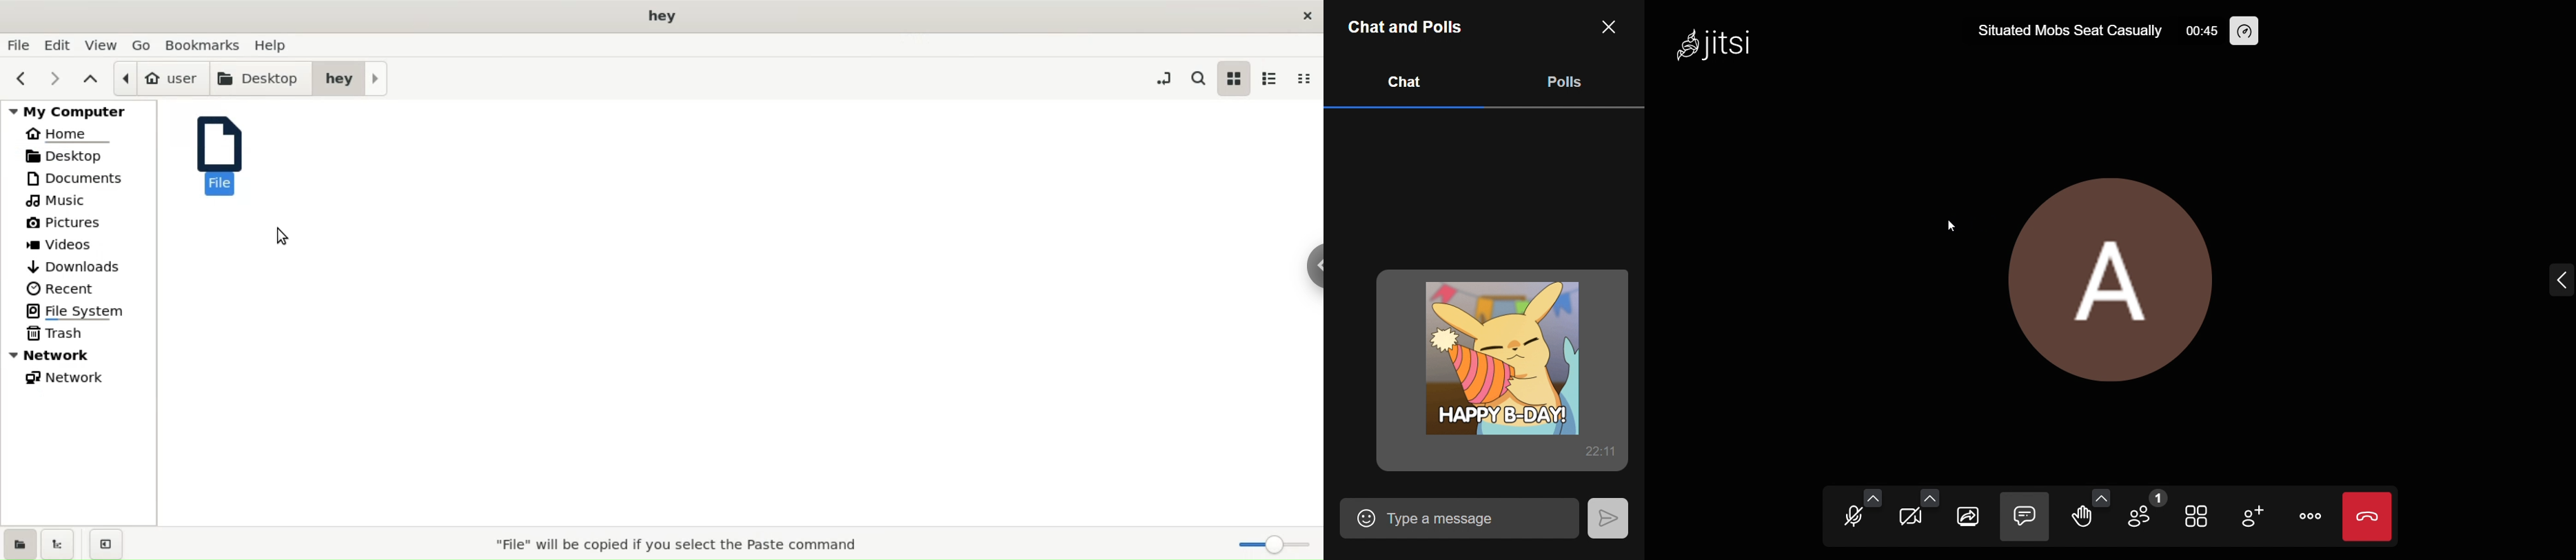 The height and width of the screenshot is (560, 2576). What do you see at coordinates (274, 46) in the screenshot?
I see `help` at bounding box center [274, 46].